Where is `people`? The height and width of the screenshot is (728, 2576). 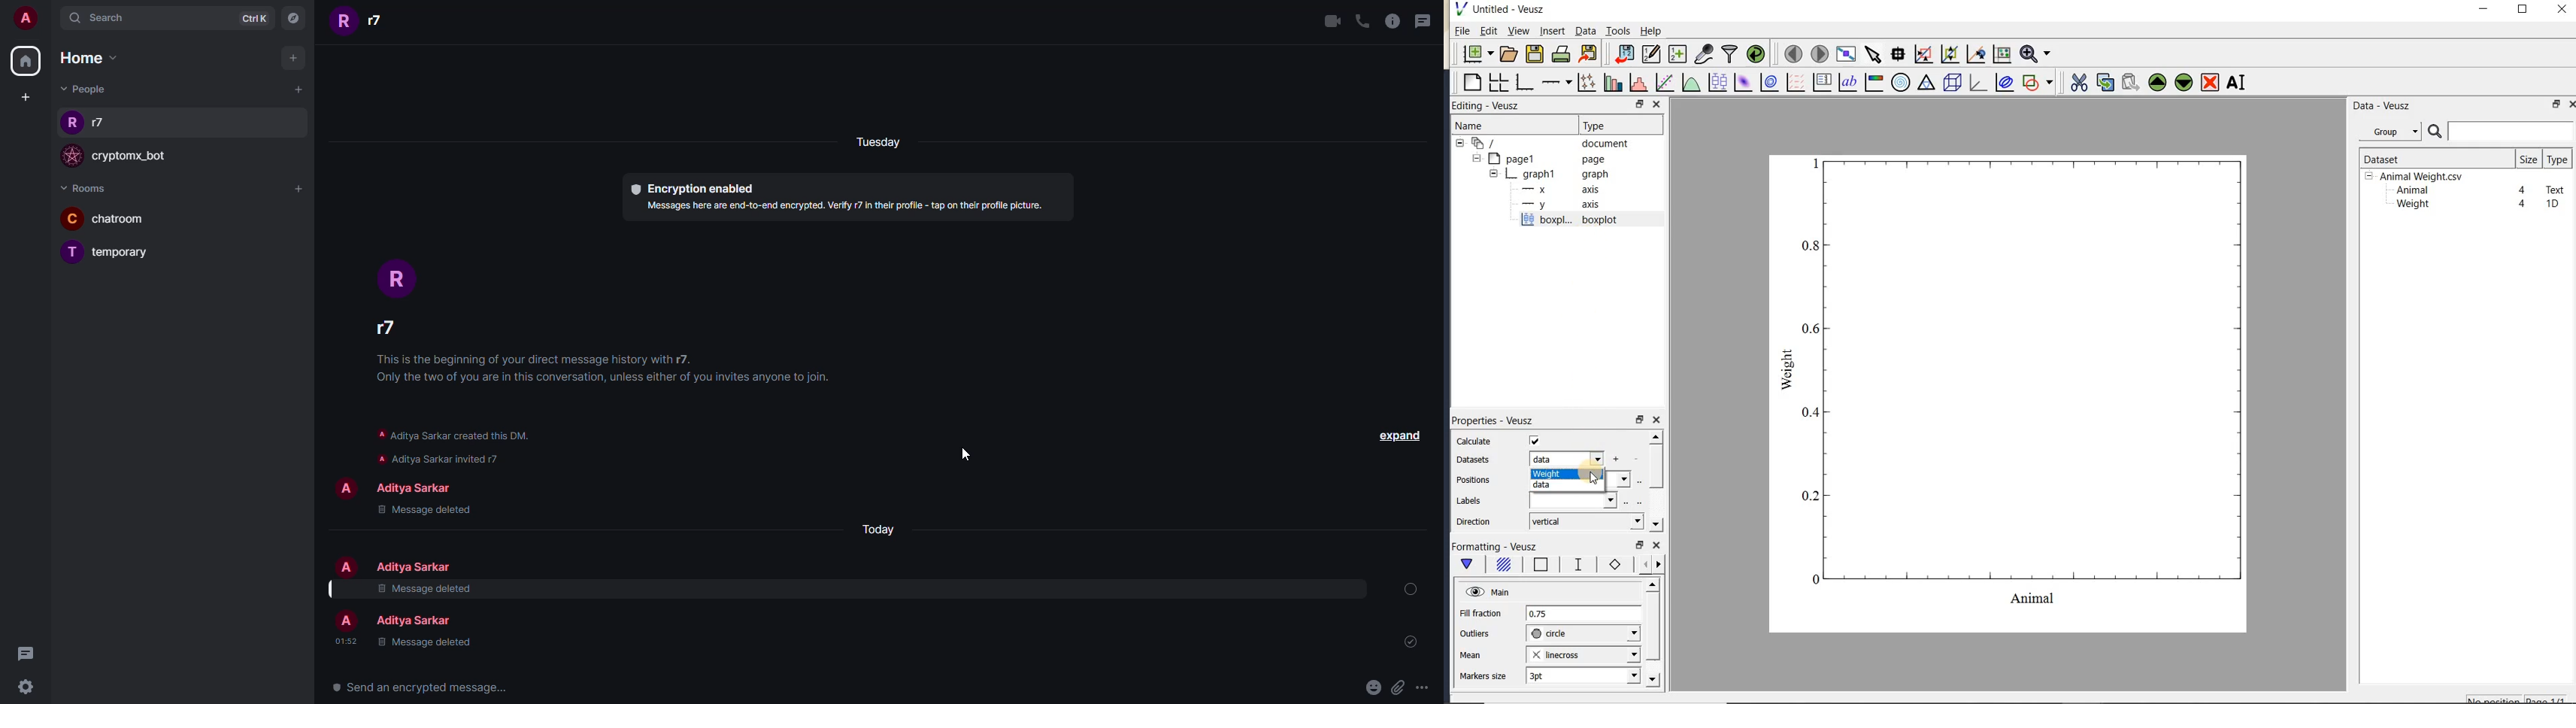
people is located at coordinates (415, 487).